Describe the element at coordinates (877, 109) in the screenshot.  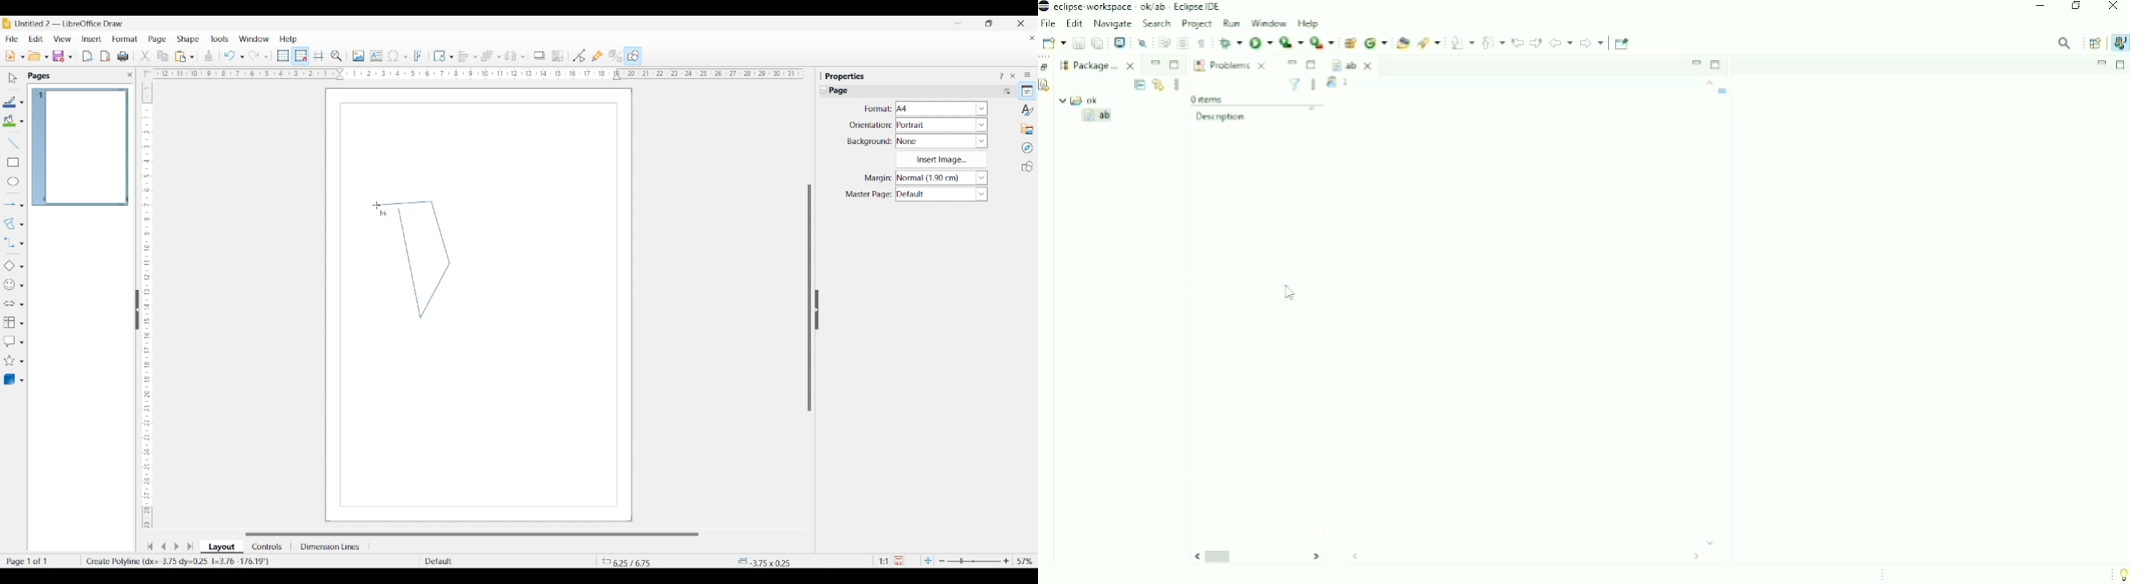
I see `Indicates format settings` at that location.